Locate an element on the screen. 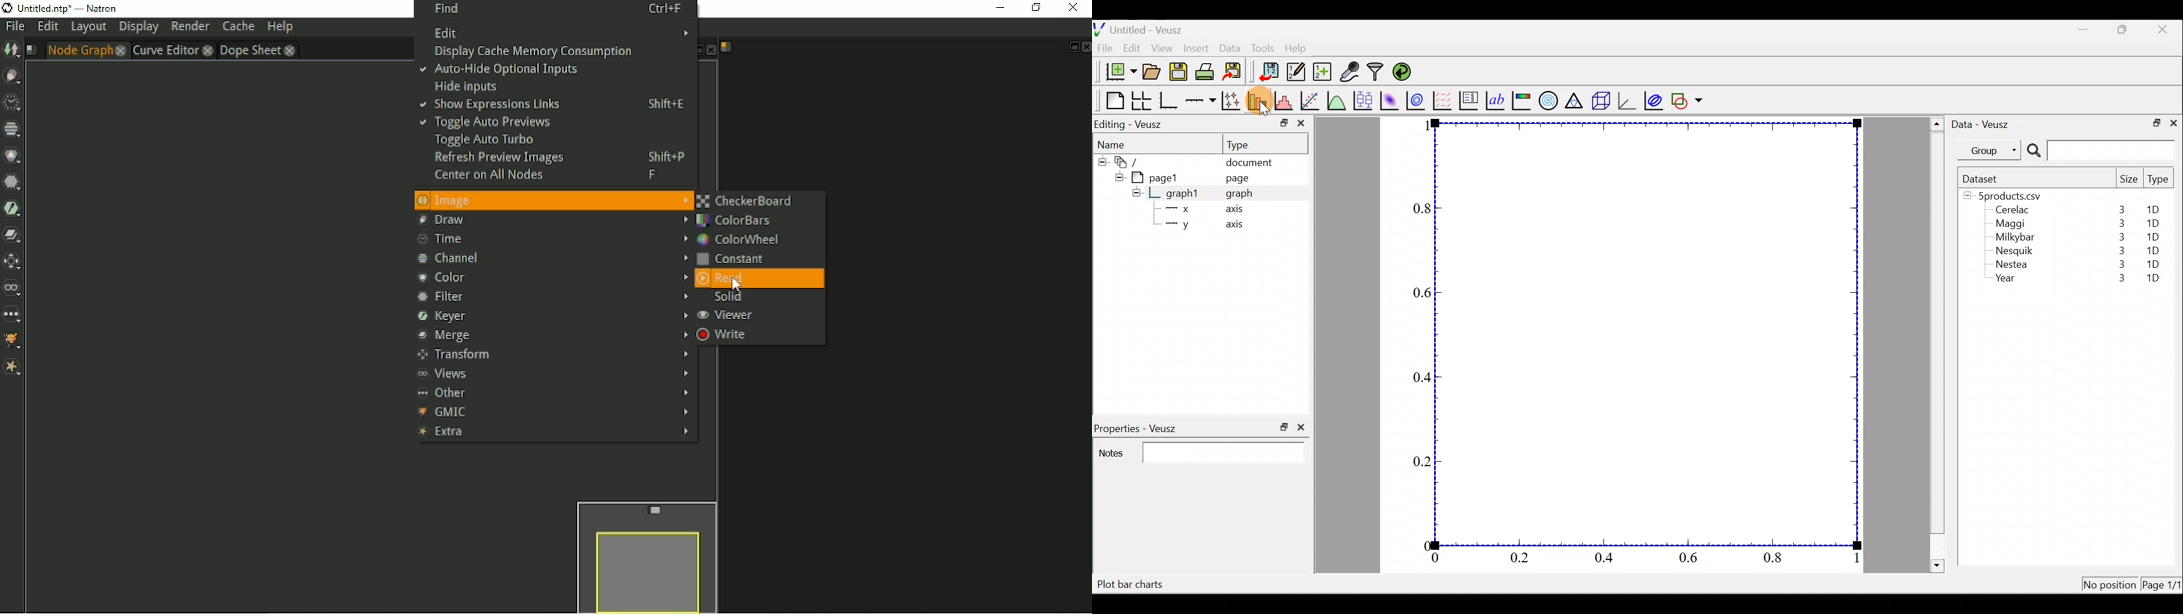 This screenshot has width=2184, height=616. 5products.csv is located at coordinates (2009, 195).